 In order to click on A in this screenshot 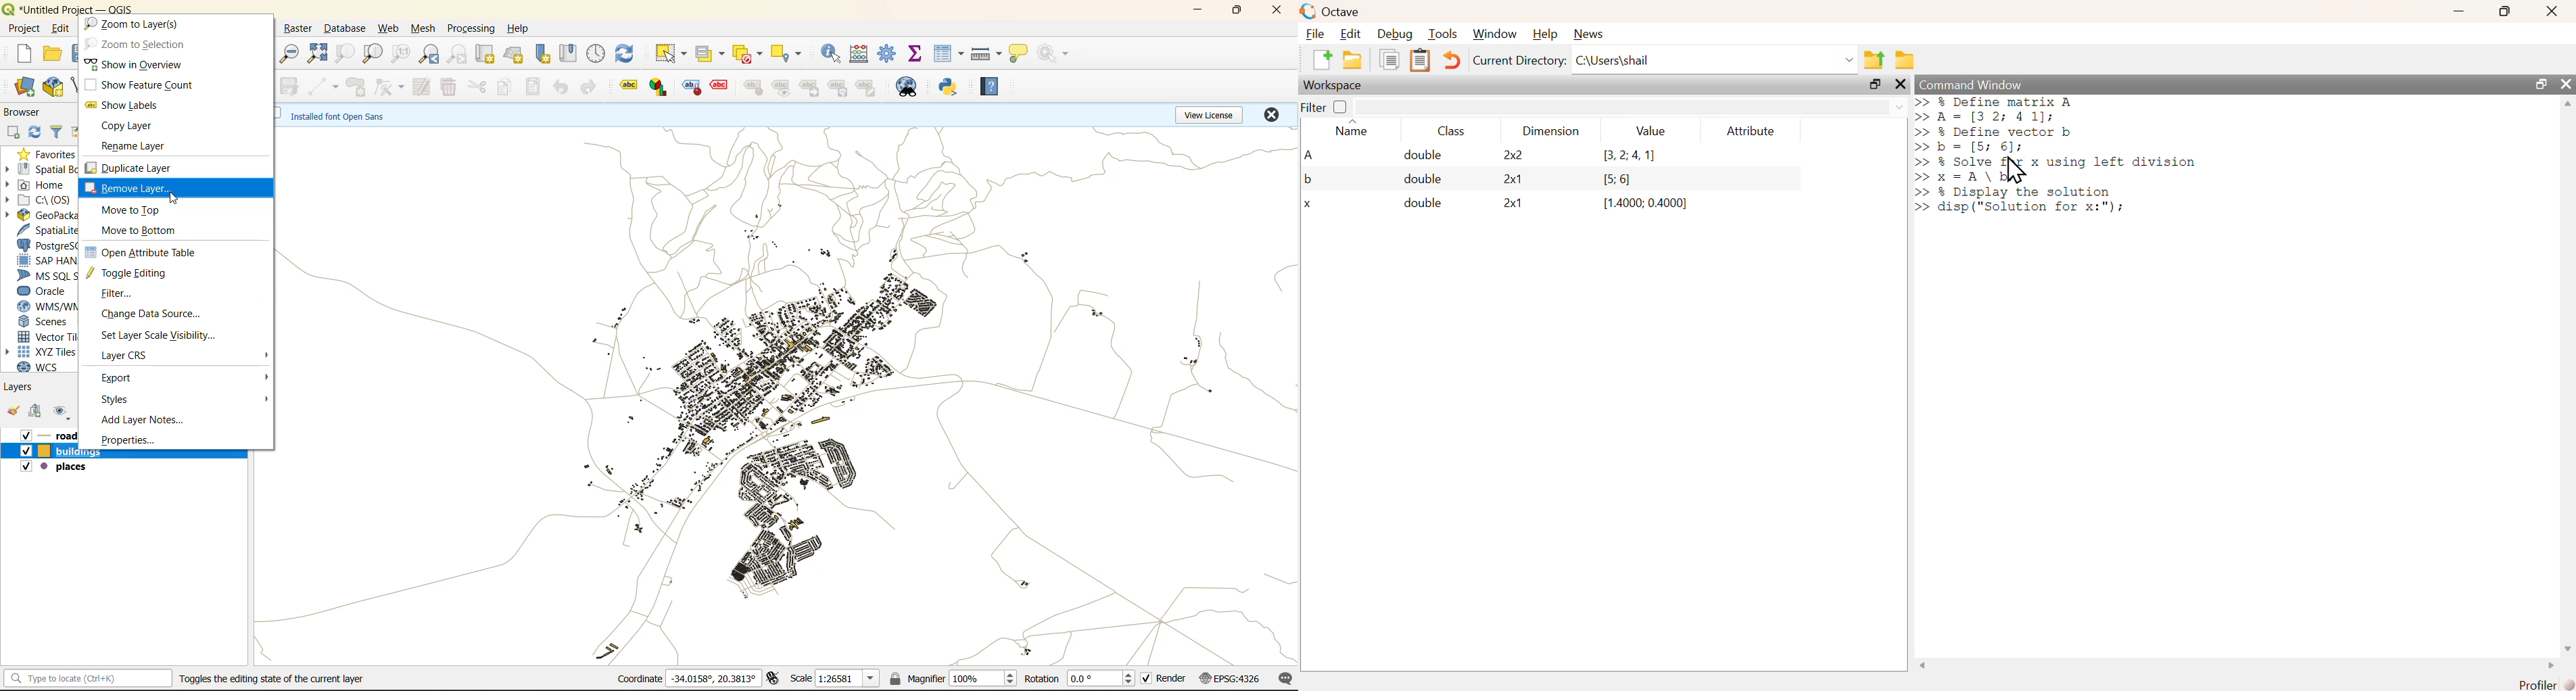, I will do `click(1311, 156)`.